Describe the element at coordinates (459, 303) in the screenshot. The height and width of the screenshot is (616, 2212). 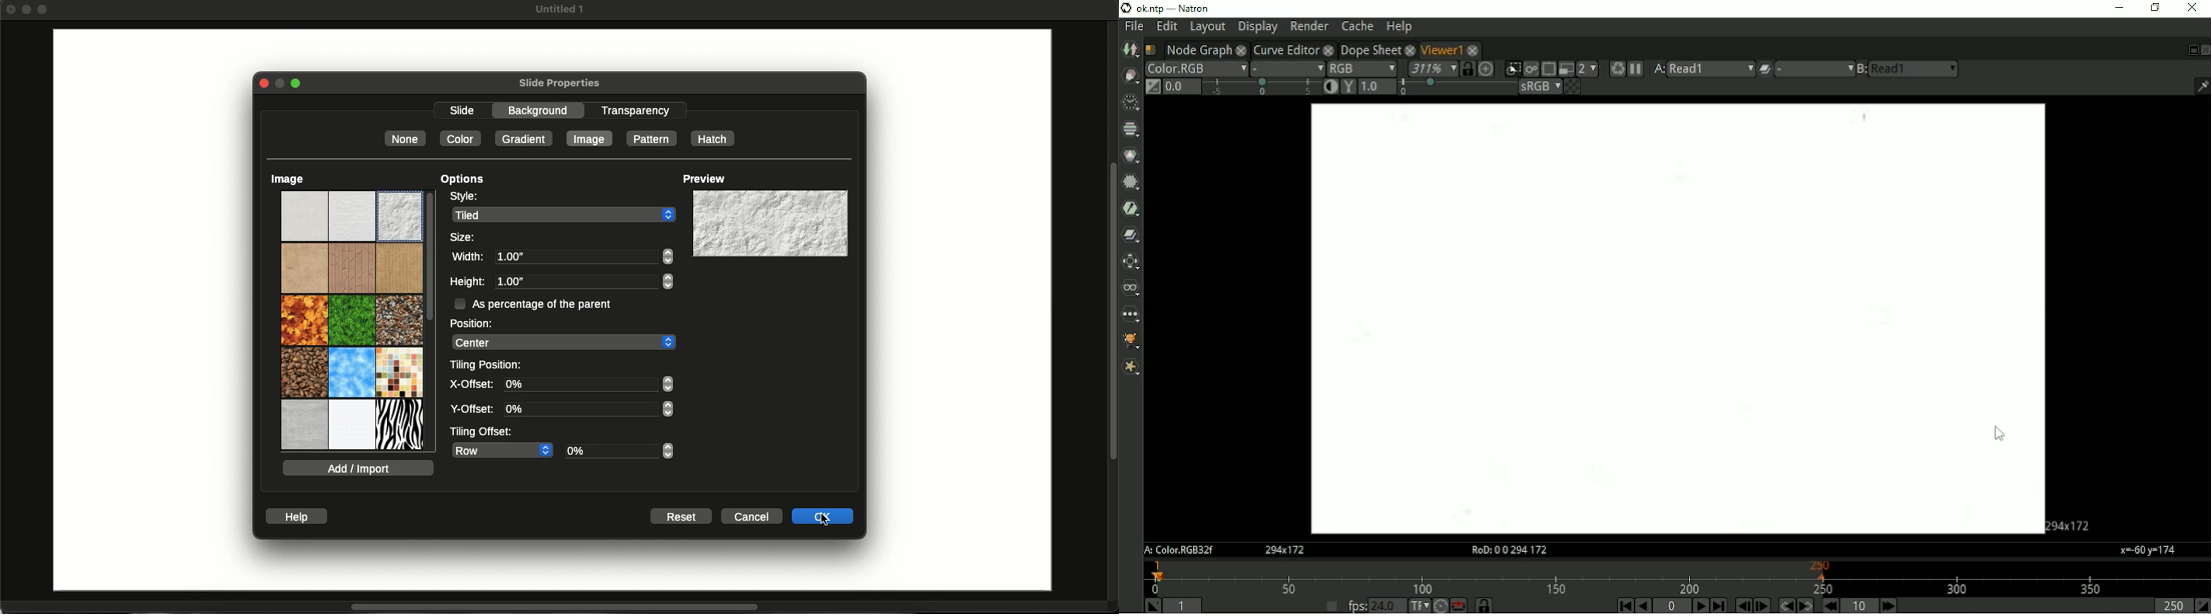
I see `Checkbox` at that location.